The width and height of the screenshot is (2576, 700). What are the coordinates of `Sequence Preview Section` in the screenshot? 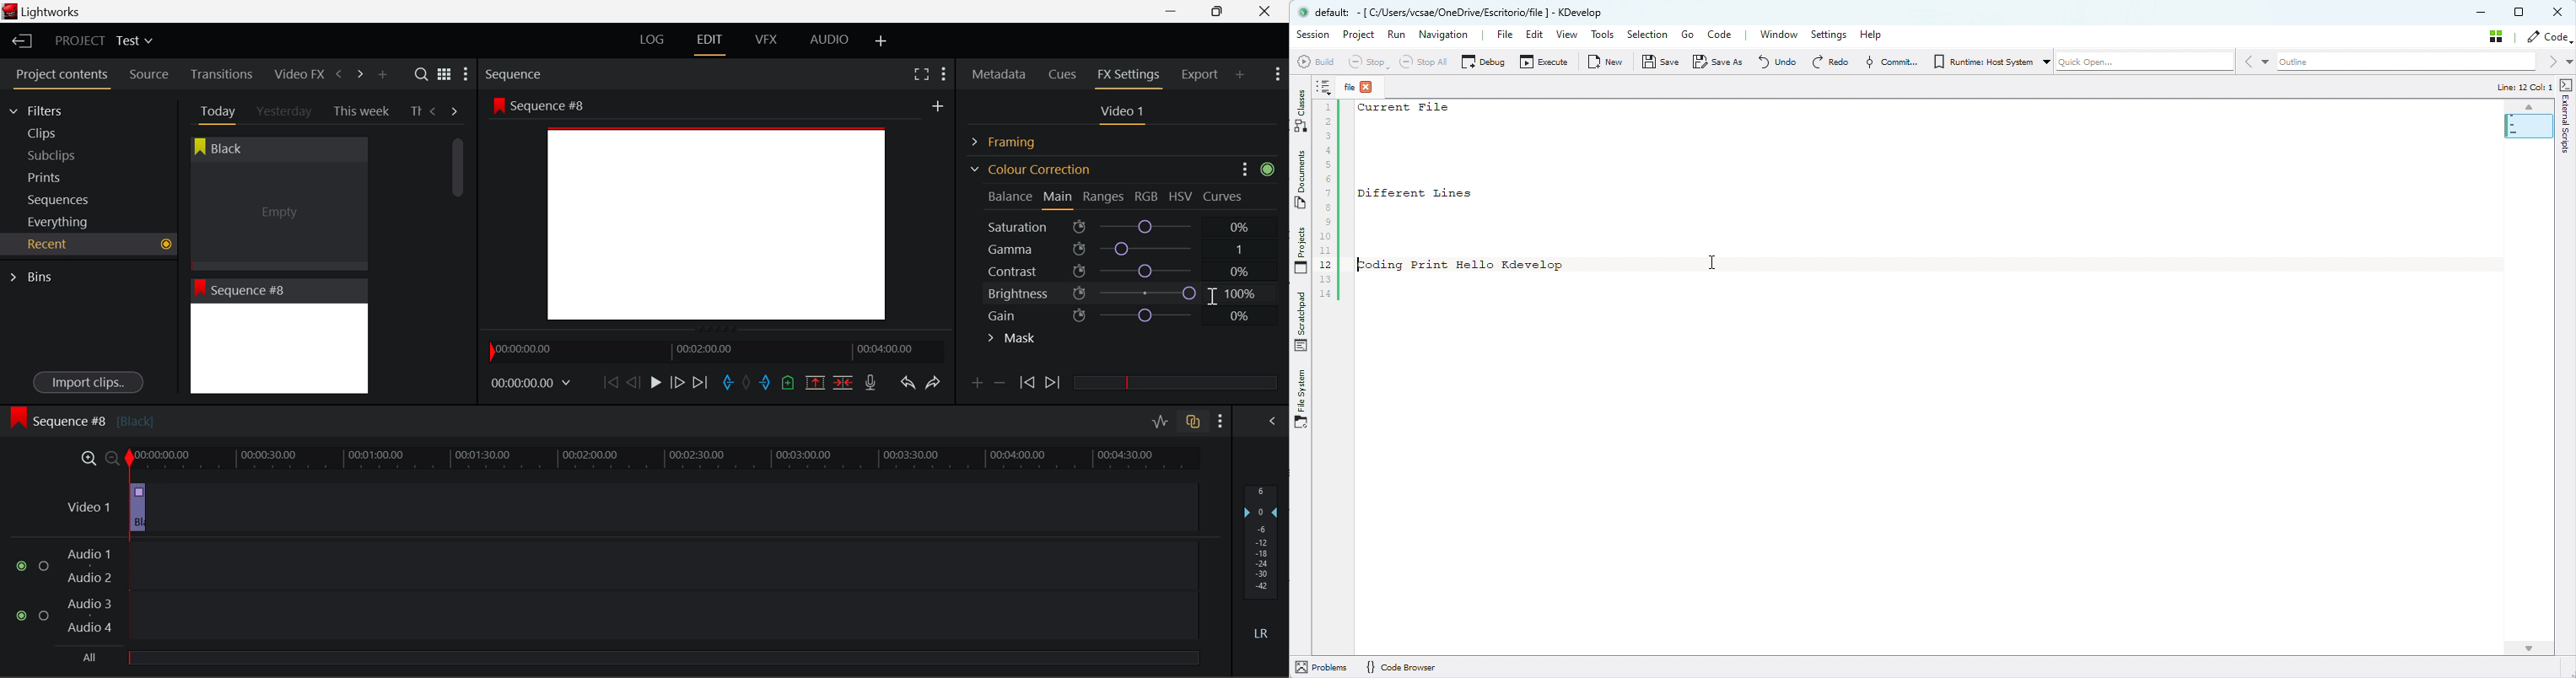 It's located at (517, 75).